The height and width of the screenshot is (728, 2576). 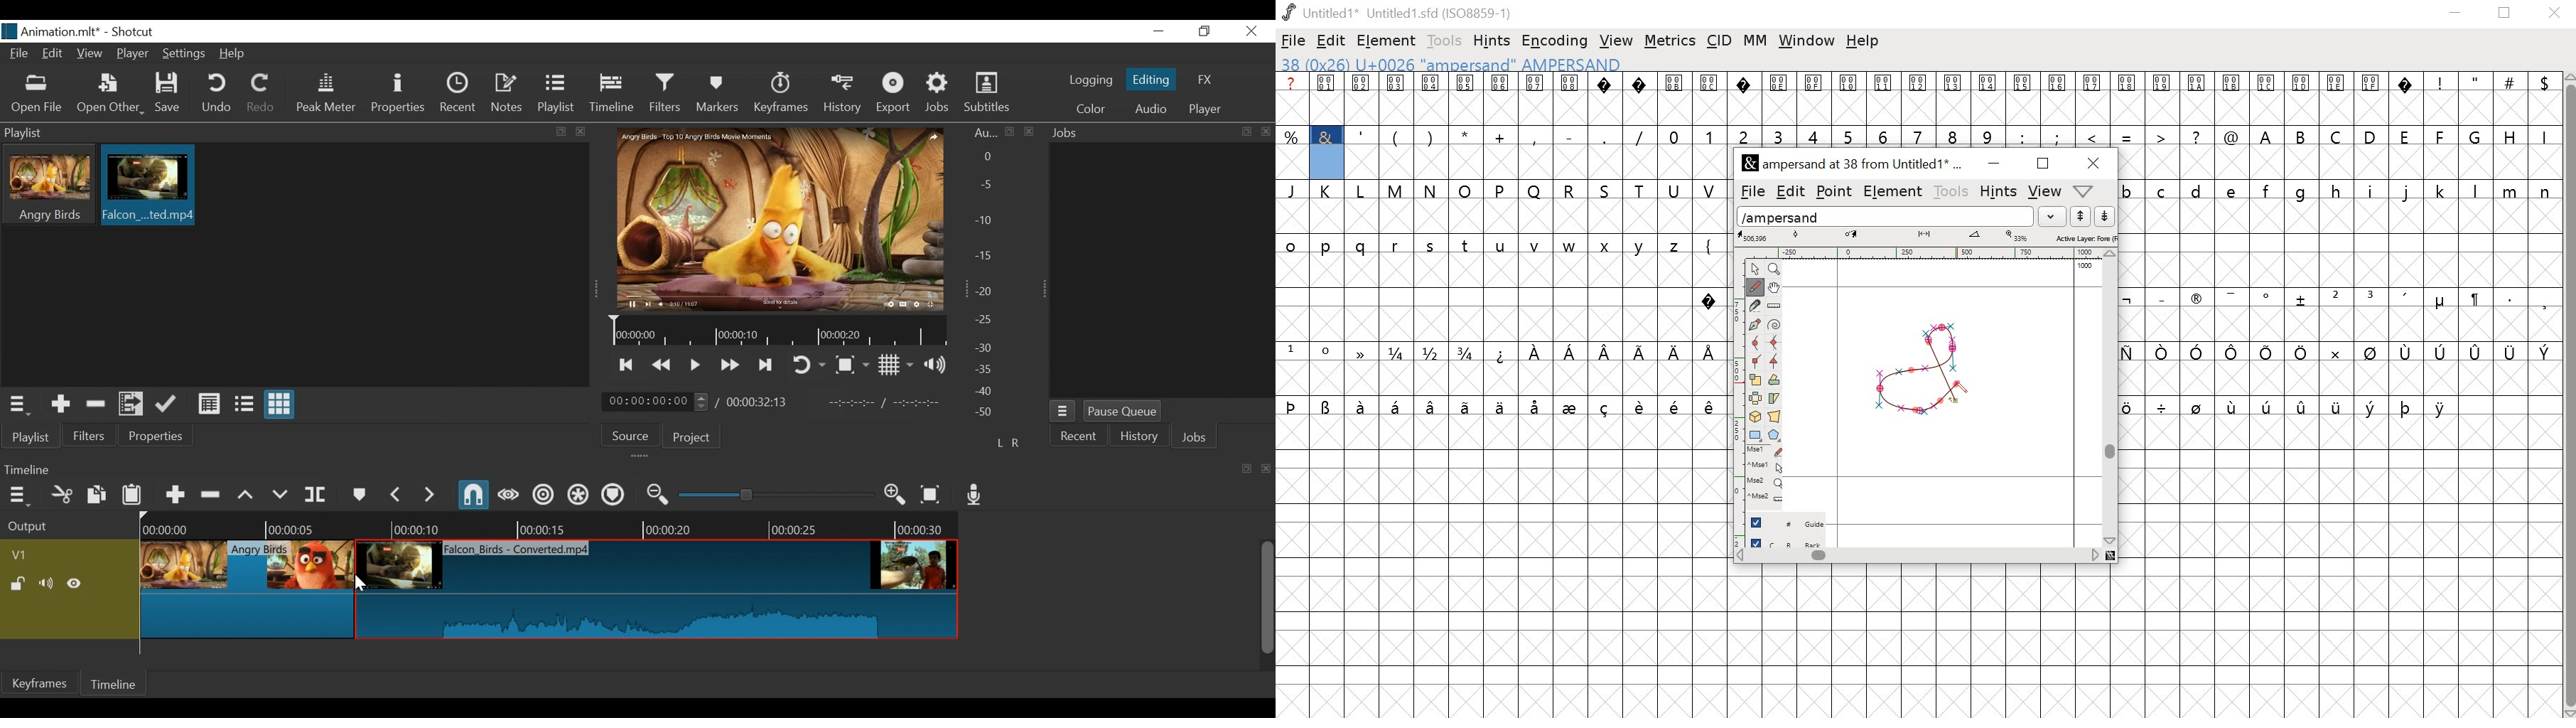 I want to click on Hide, so click(x=75, y=584).